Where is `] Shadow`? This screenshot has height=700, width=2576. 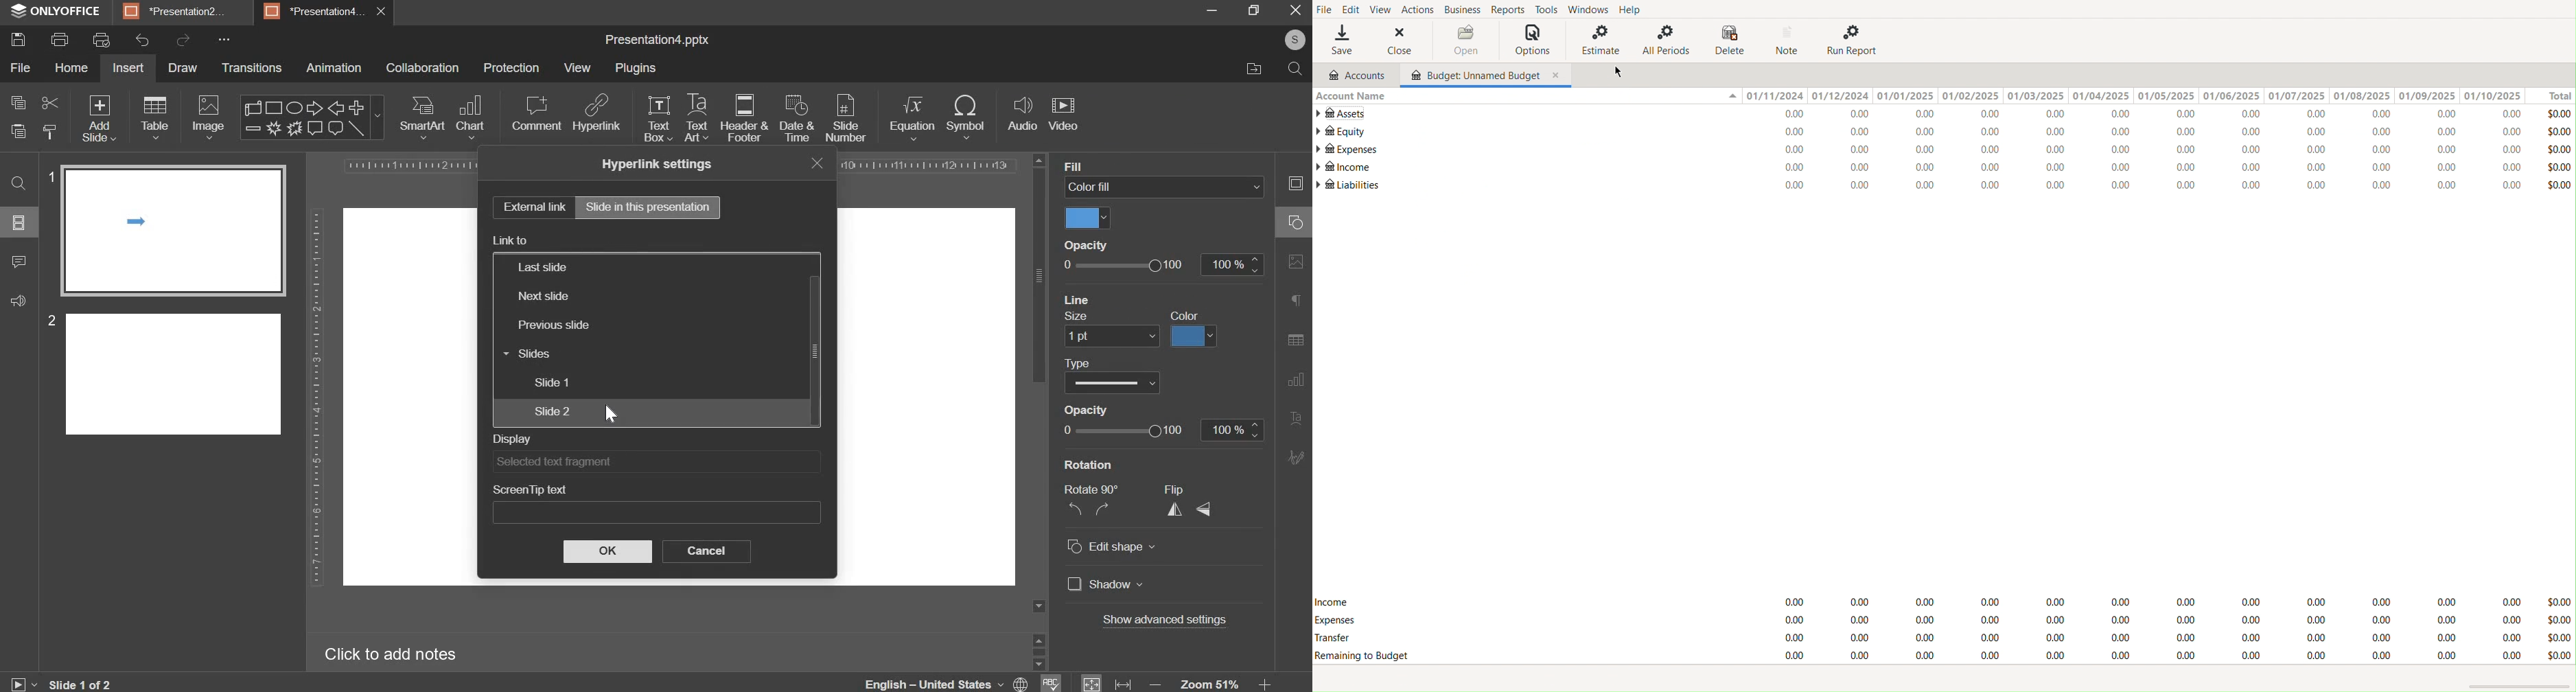
] Shadow is located at coordinates (1102, 584).